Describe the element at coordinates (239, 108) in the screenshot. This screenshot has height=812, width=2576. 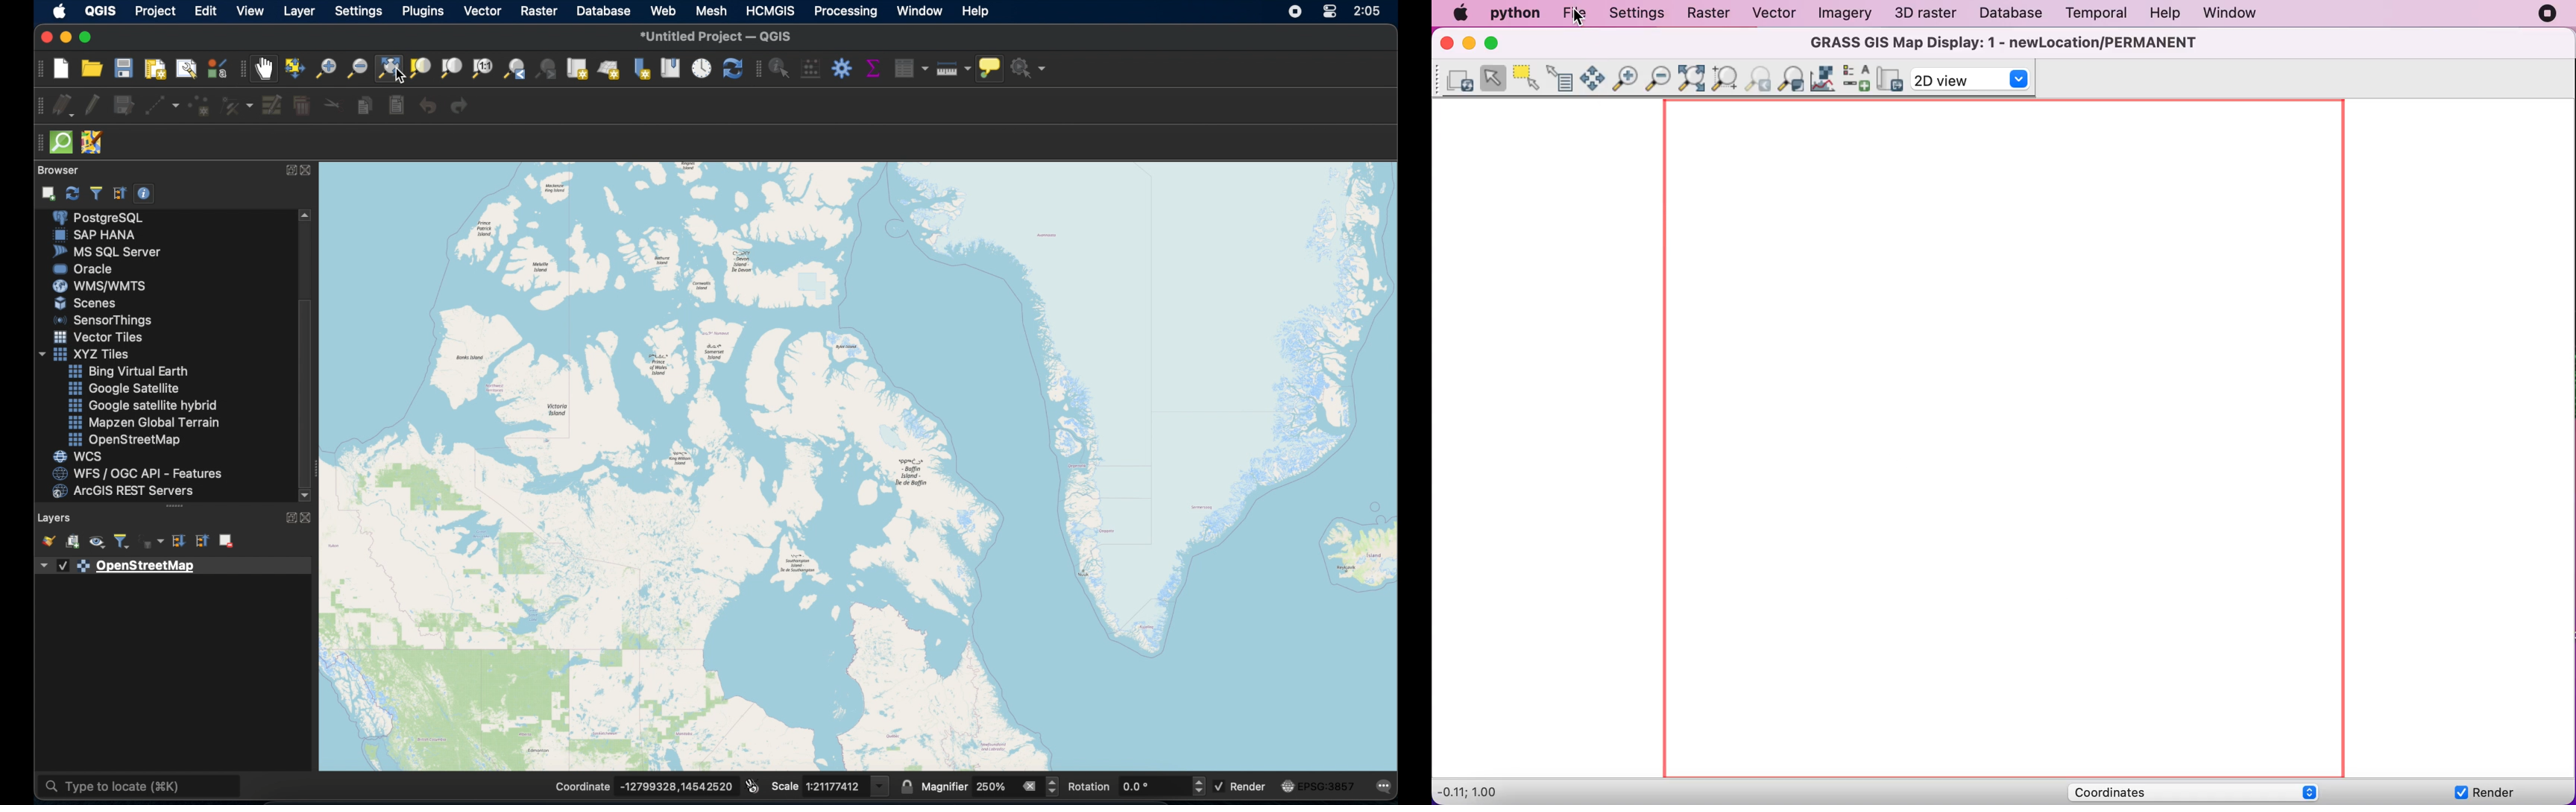
I see `vertex tool` at that location.